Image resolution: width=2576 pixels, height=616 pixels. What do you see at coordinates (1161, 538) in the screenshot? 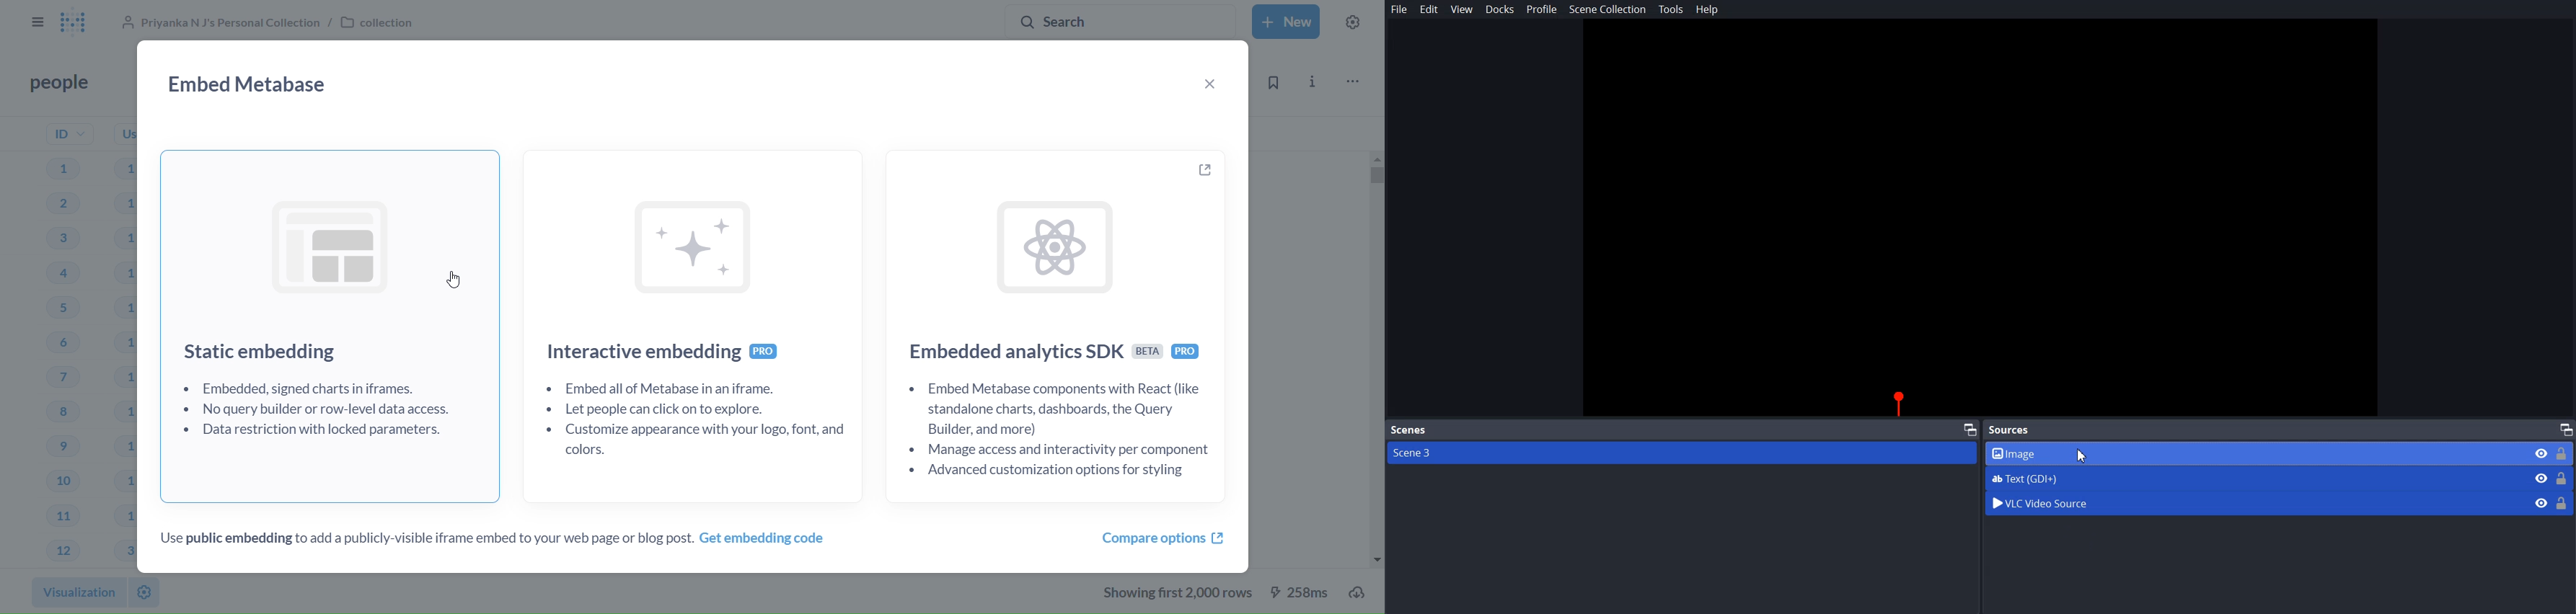
I see `compare options` at bounding box center [1161, 538].